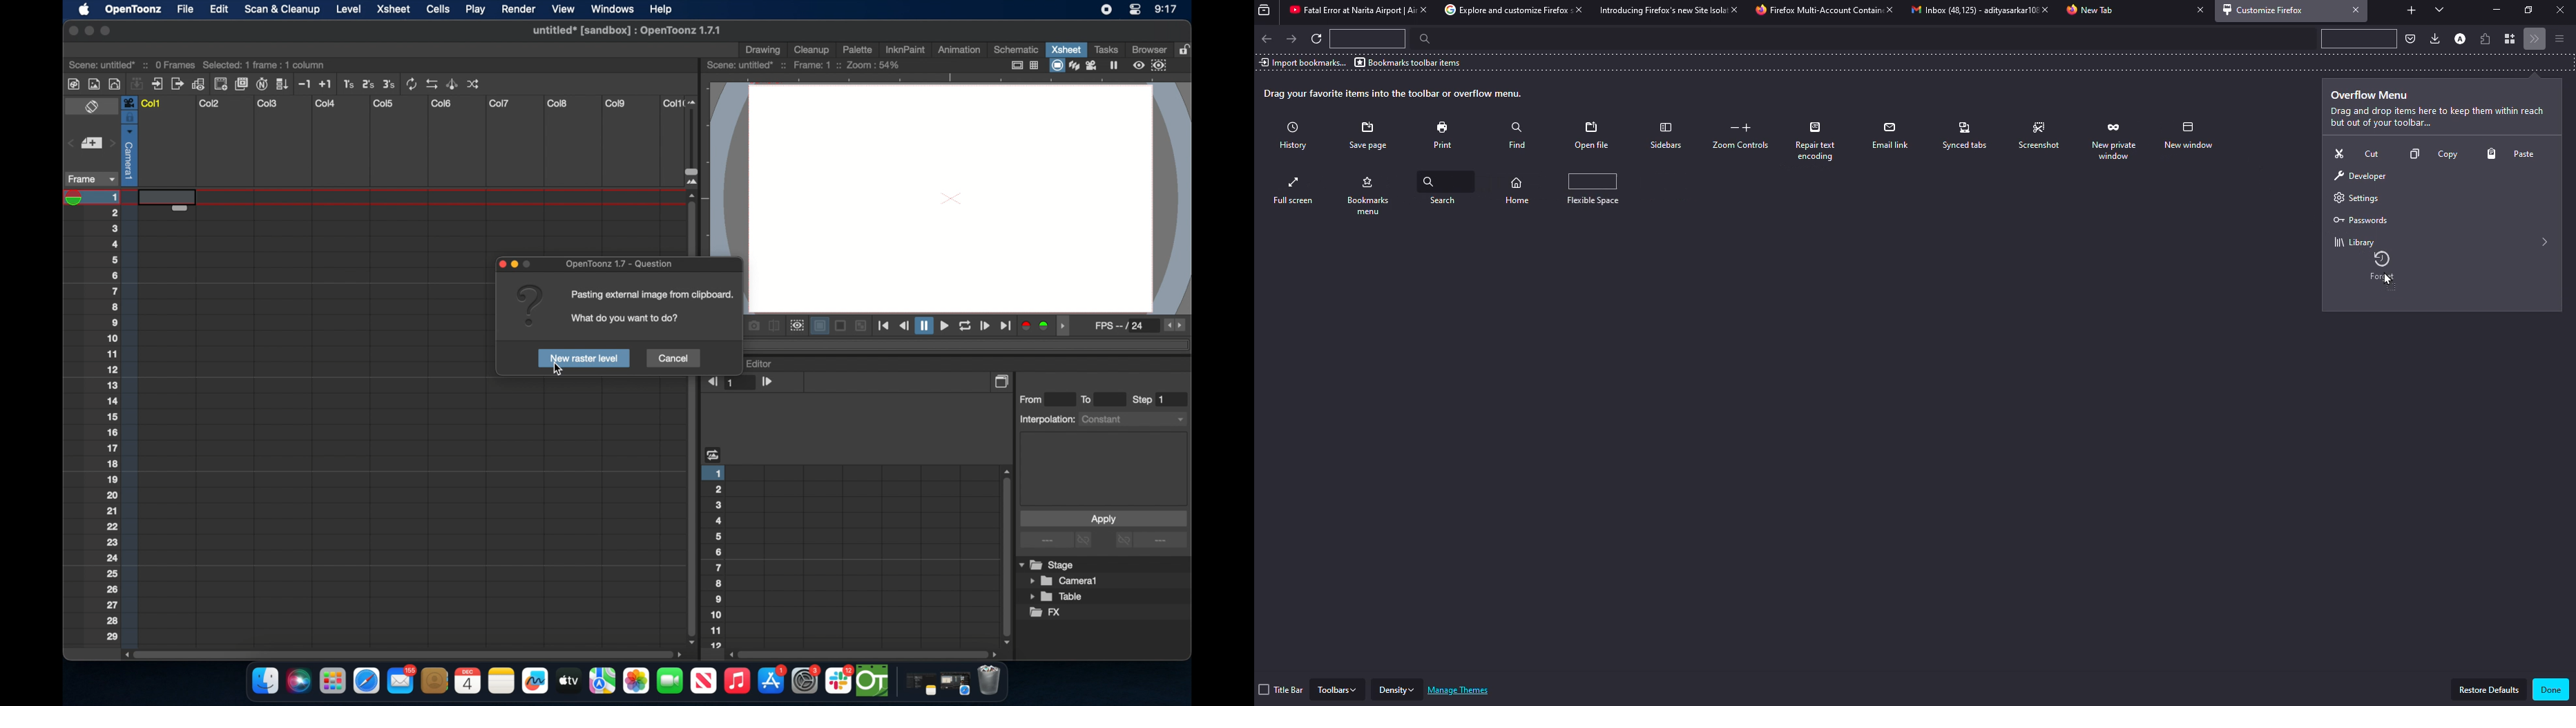 The image size is (2576, 728). I want to click on forward, so click(1293, 38).